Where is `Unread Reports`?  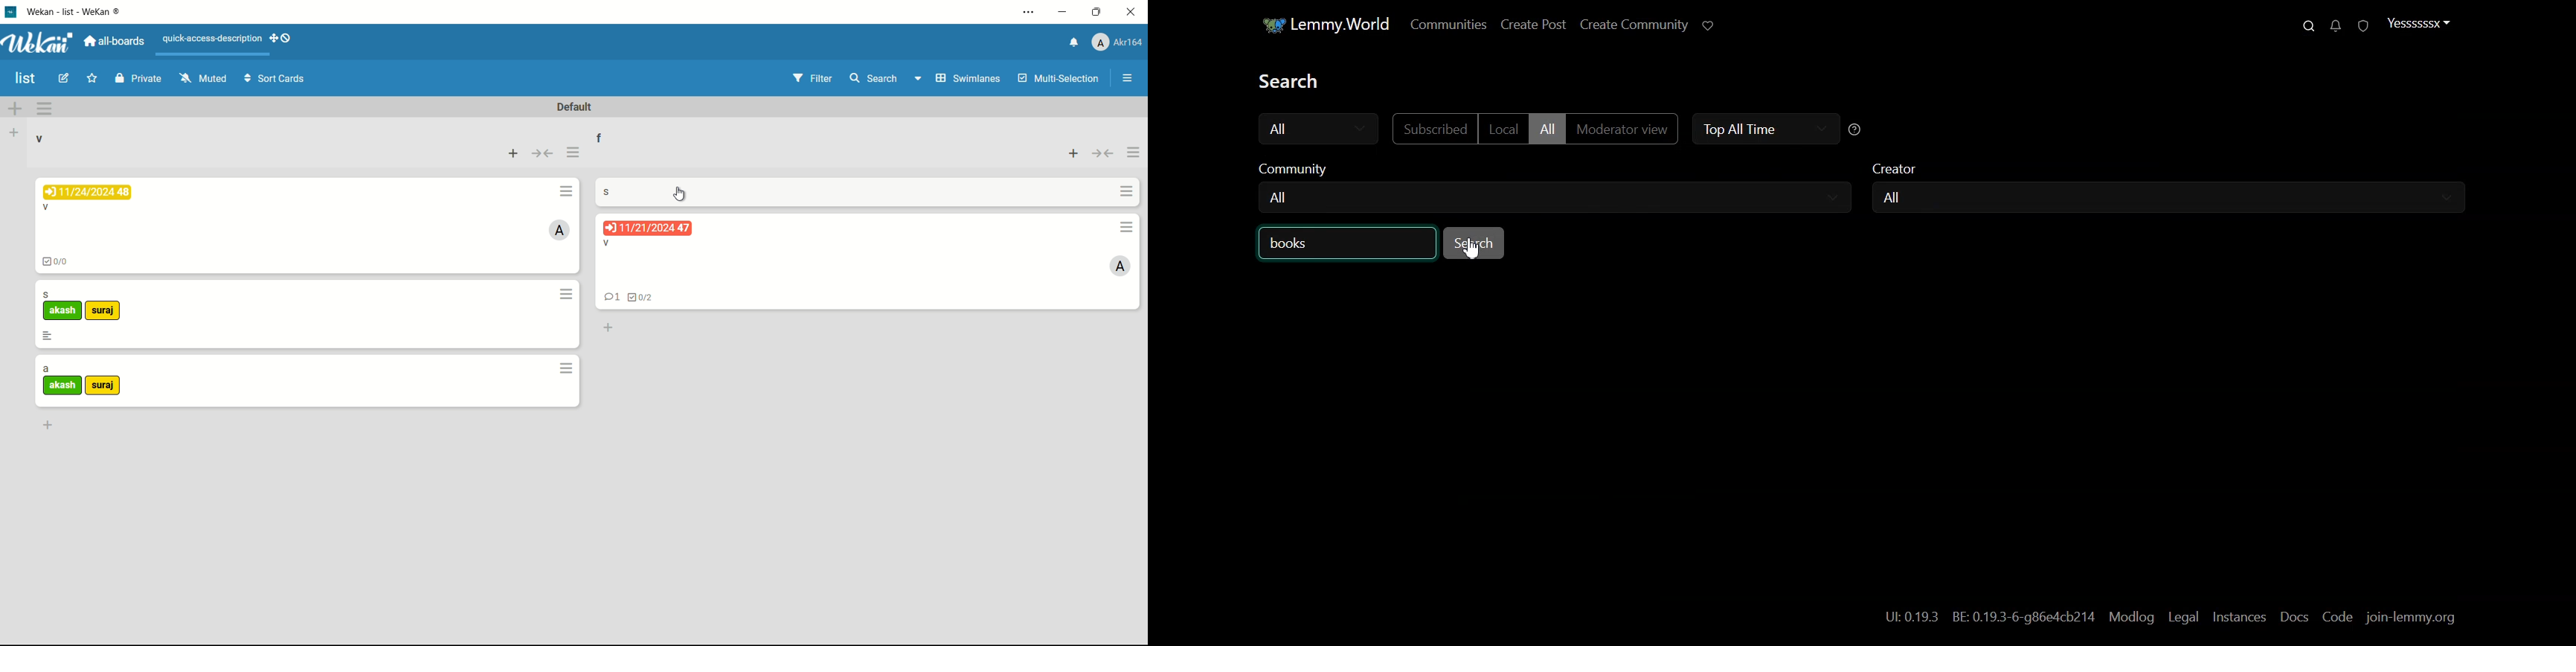
Unread Reports is located at coordinates (2355, 25).